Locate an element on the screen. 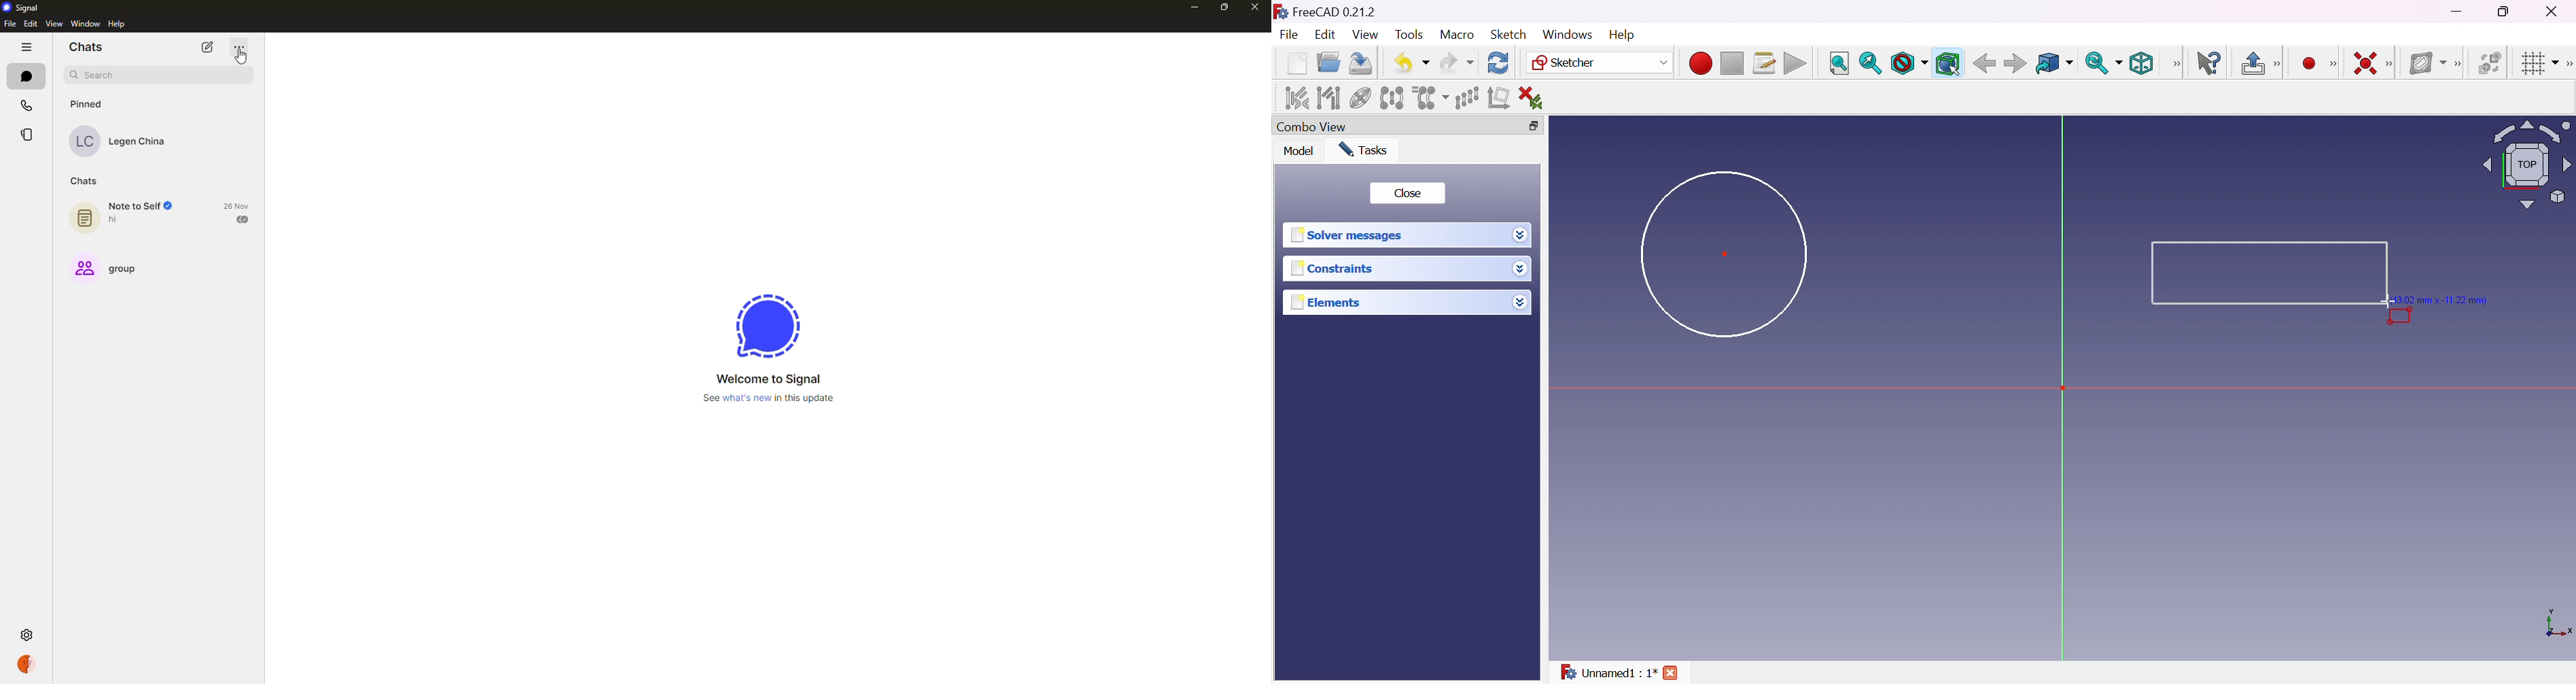 The height and width of the screenshot is (700, 2576). What's this? is located at coordinates (2210, 63).